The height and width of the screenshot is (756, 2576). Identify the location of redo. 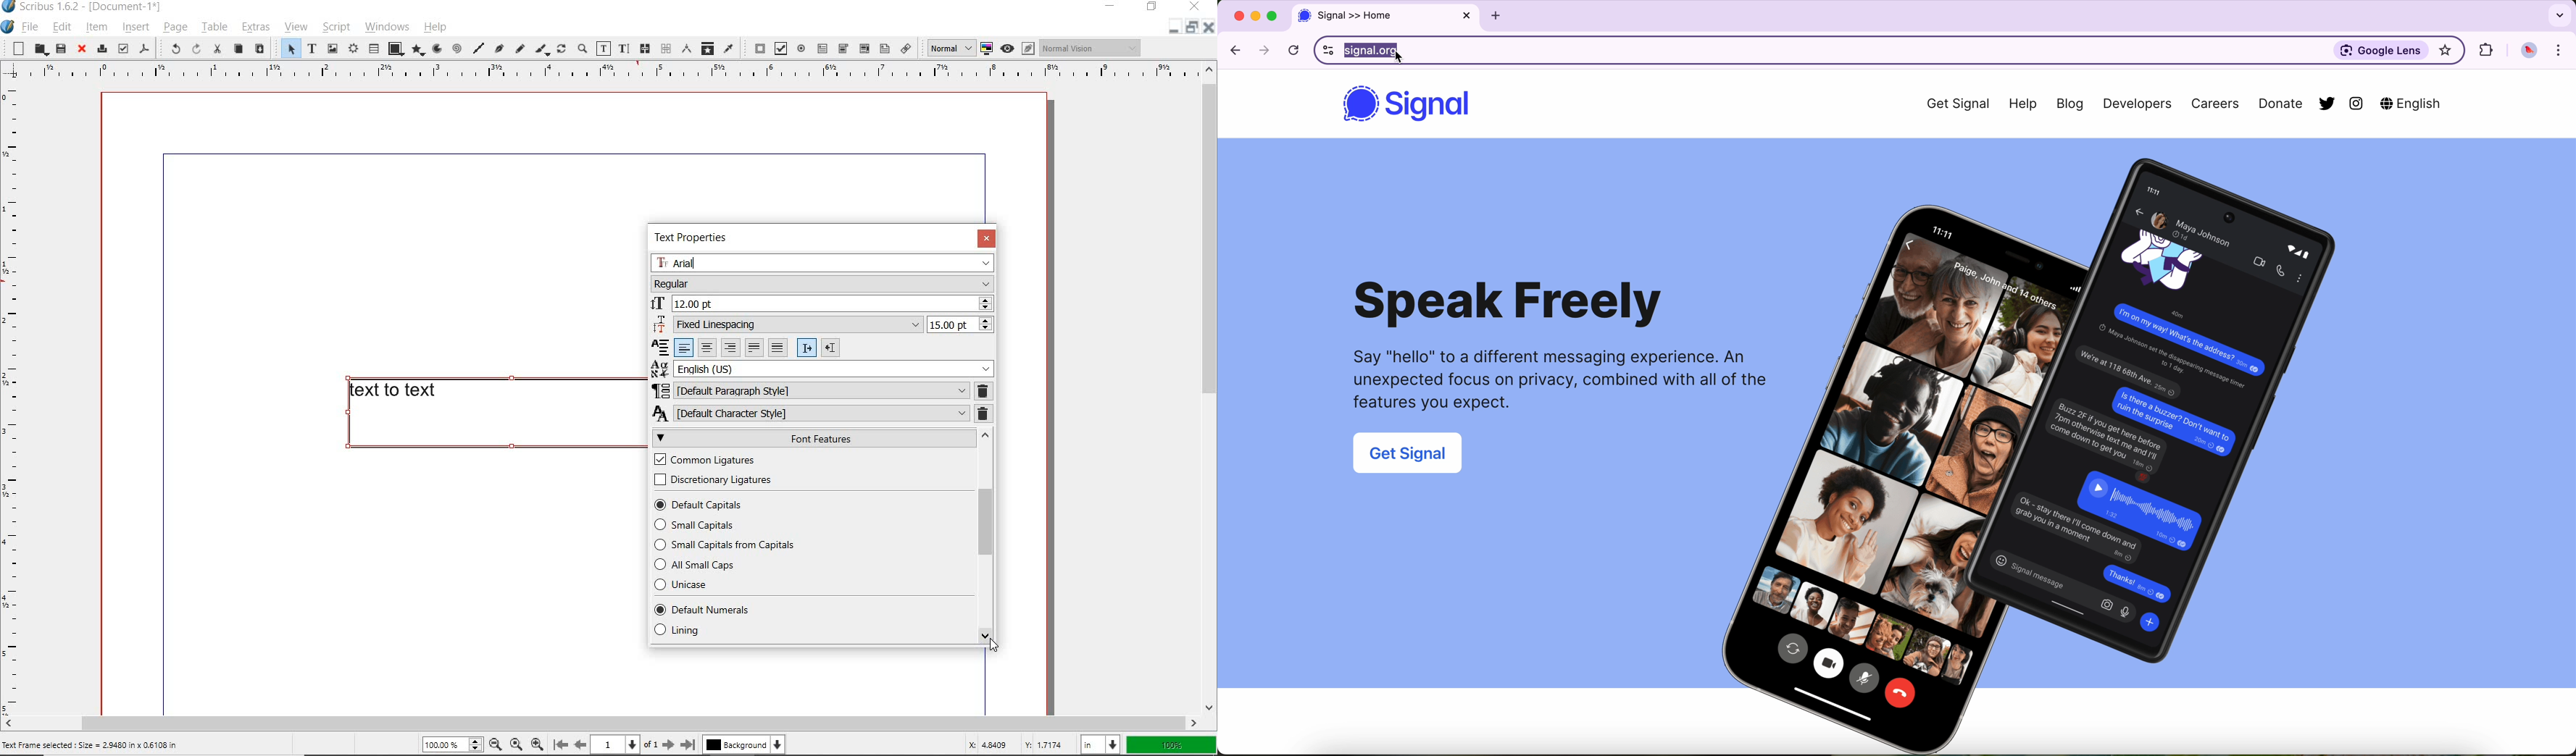
(195, 49).